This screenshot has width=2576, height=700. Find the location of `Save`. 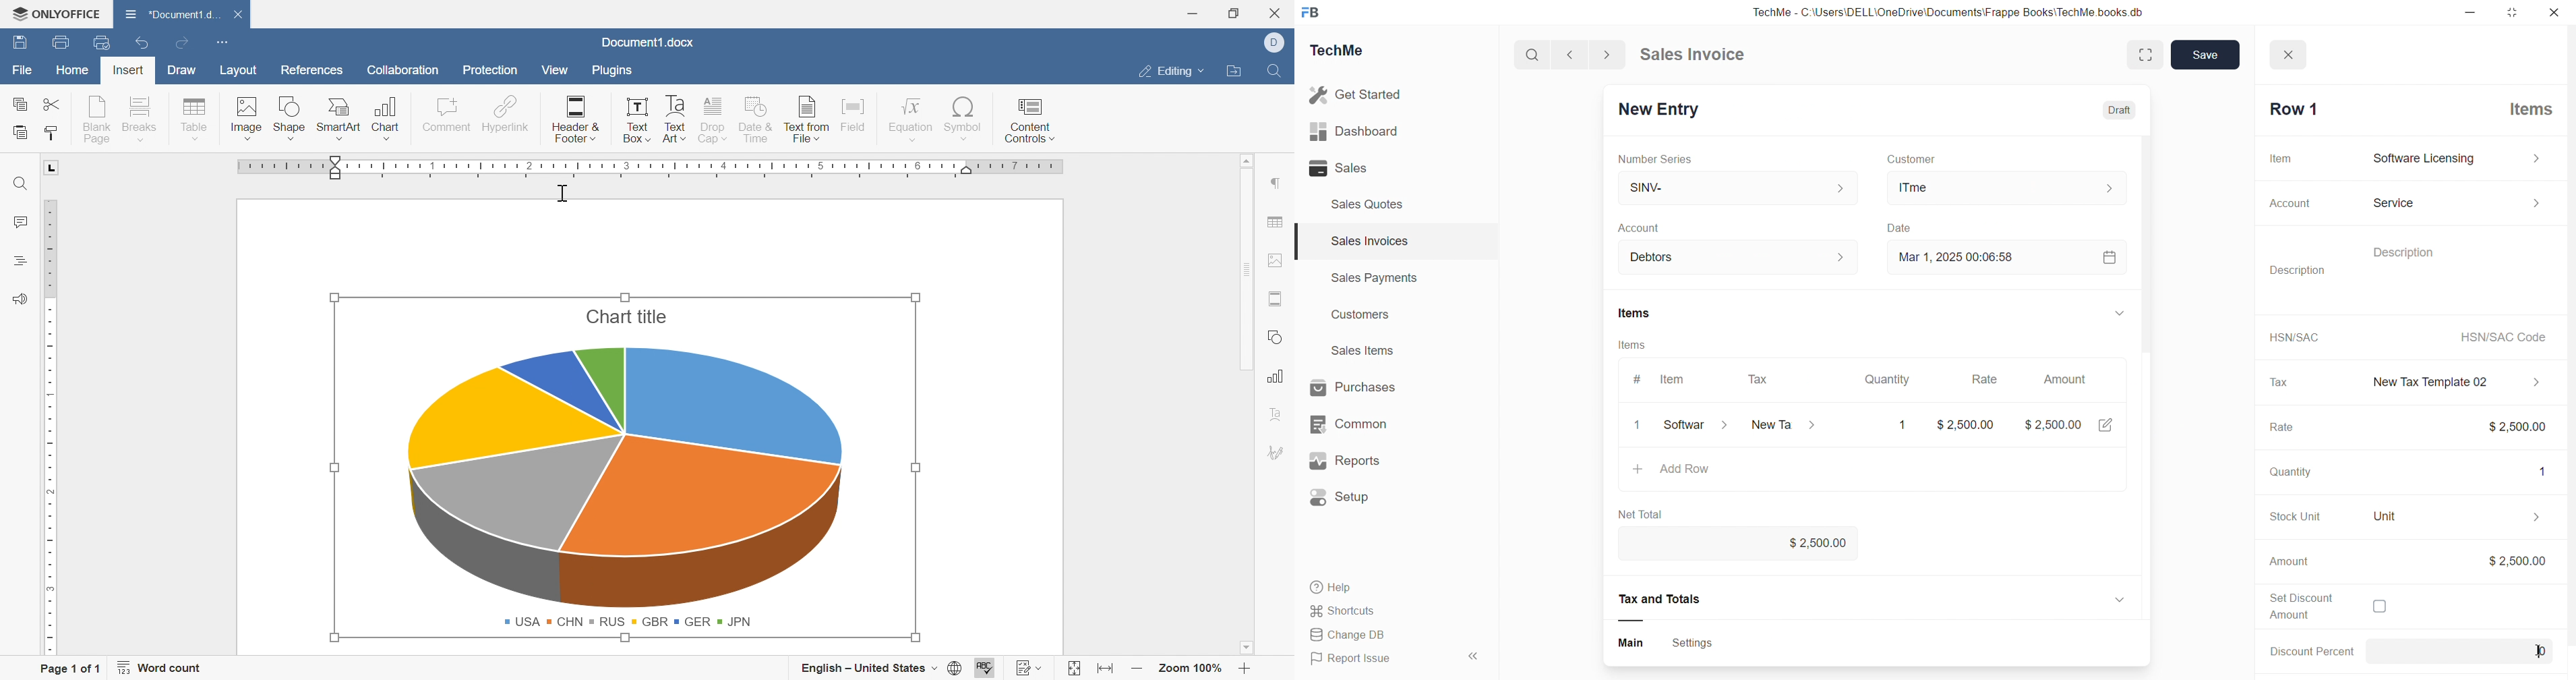

Save is located at coordinates (20, 44).